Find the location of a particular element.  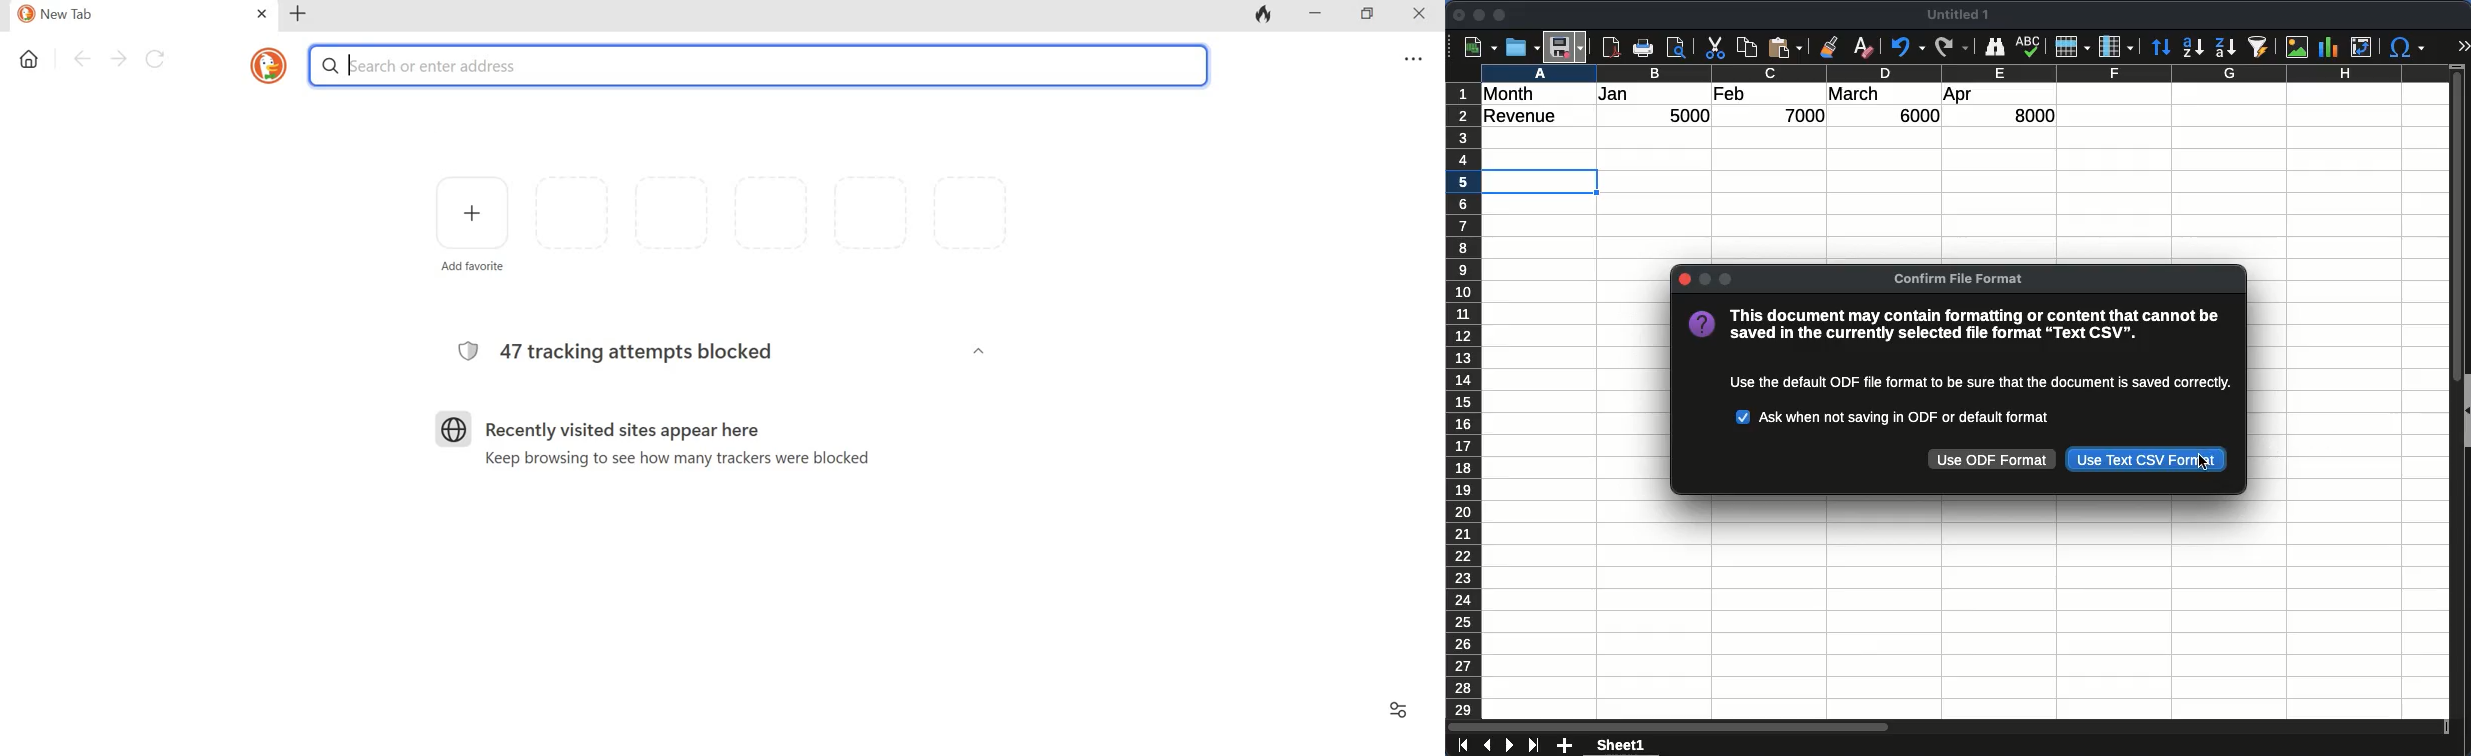

use odf format is located at coordinates (1993, 459).